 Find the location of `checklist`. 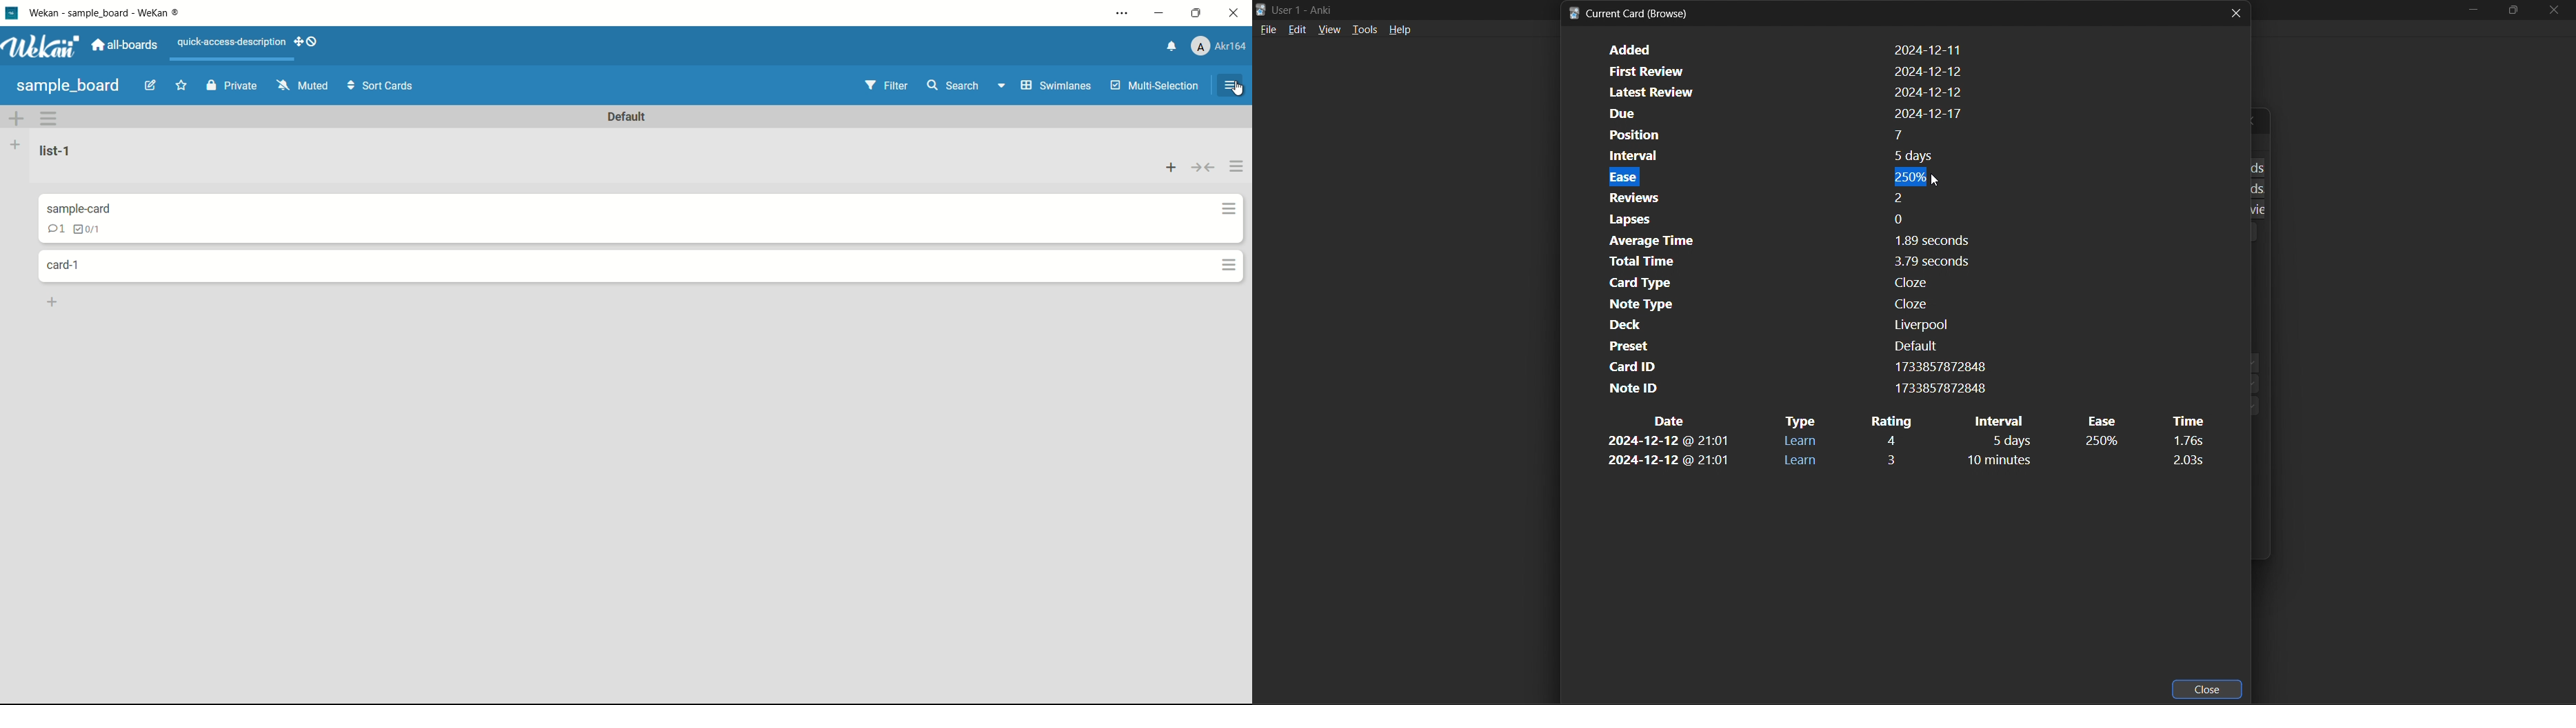

checklist is located at coordinates (89, 228).